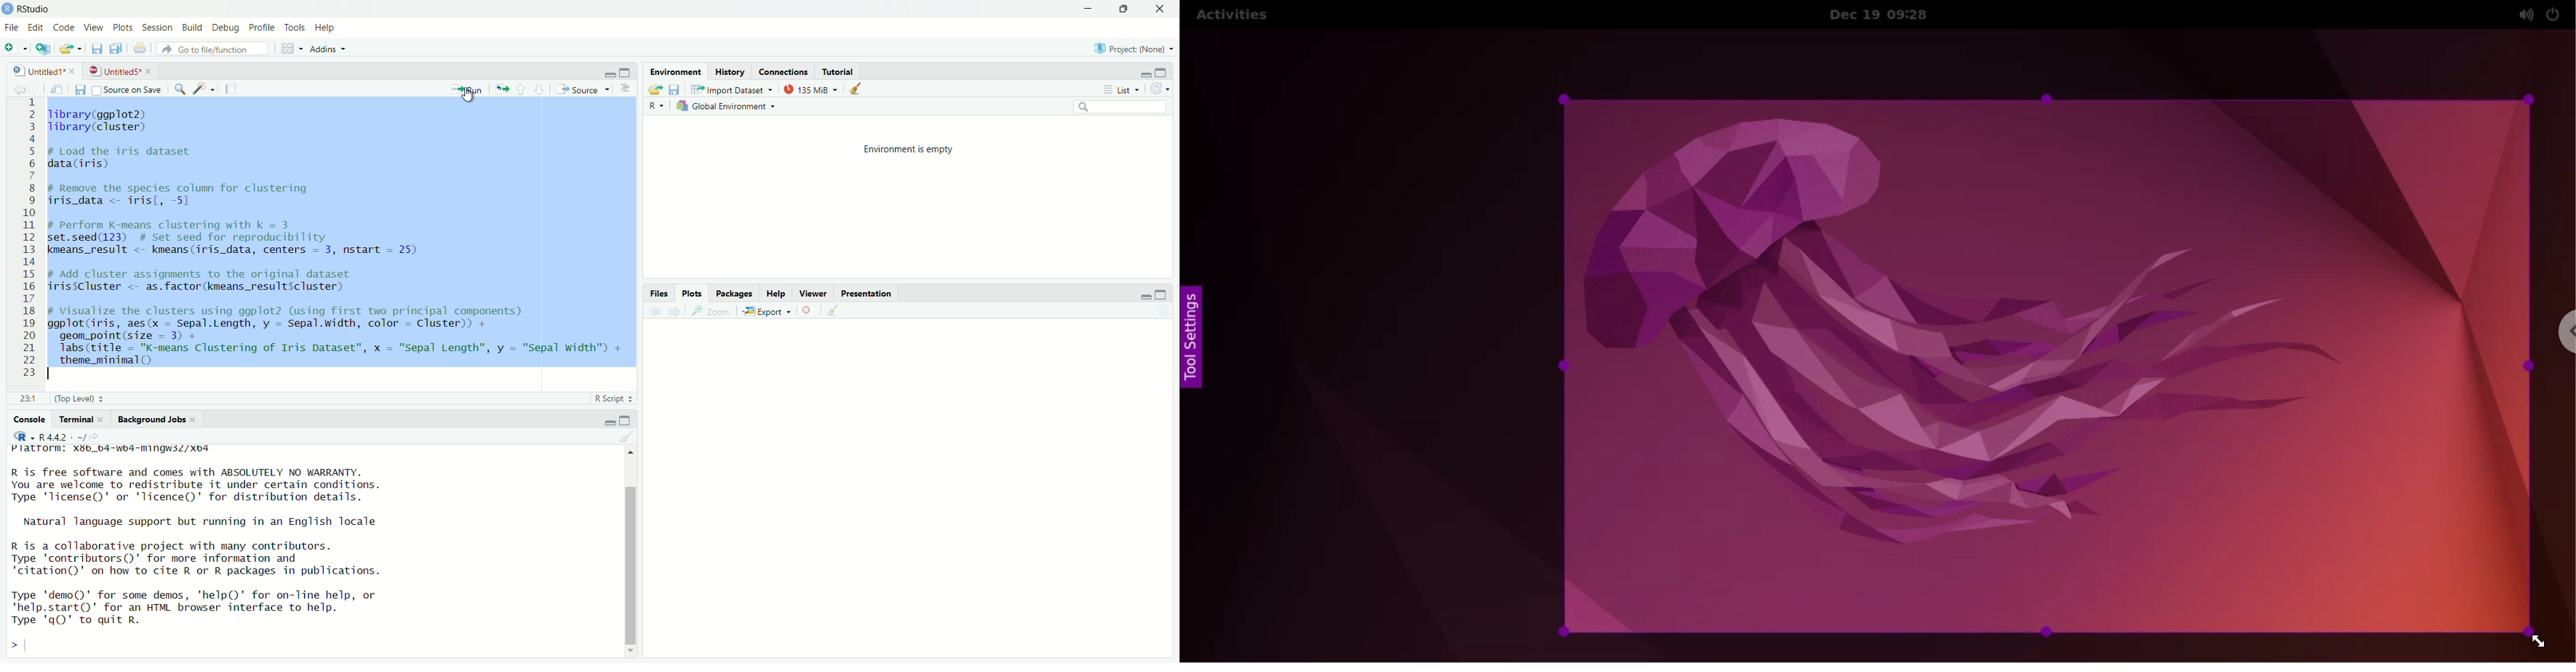  Describe the element at coordinates (609, 72) in the screenshot. I see `minimize` at that location.